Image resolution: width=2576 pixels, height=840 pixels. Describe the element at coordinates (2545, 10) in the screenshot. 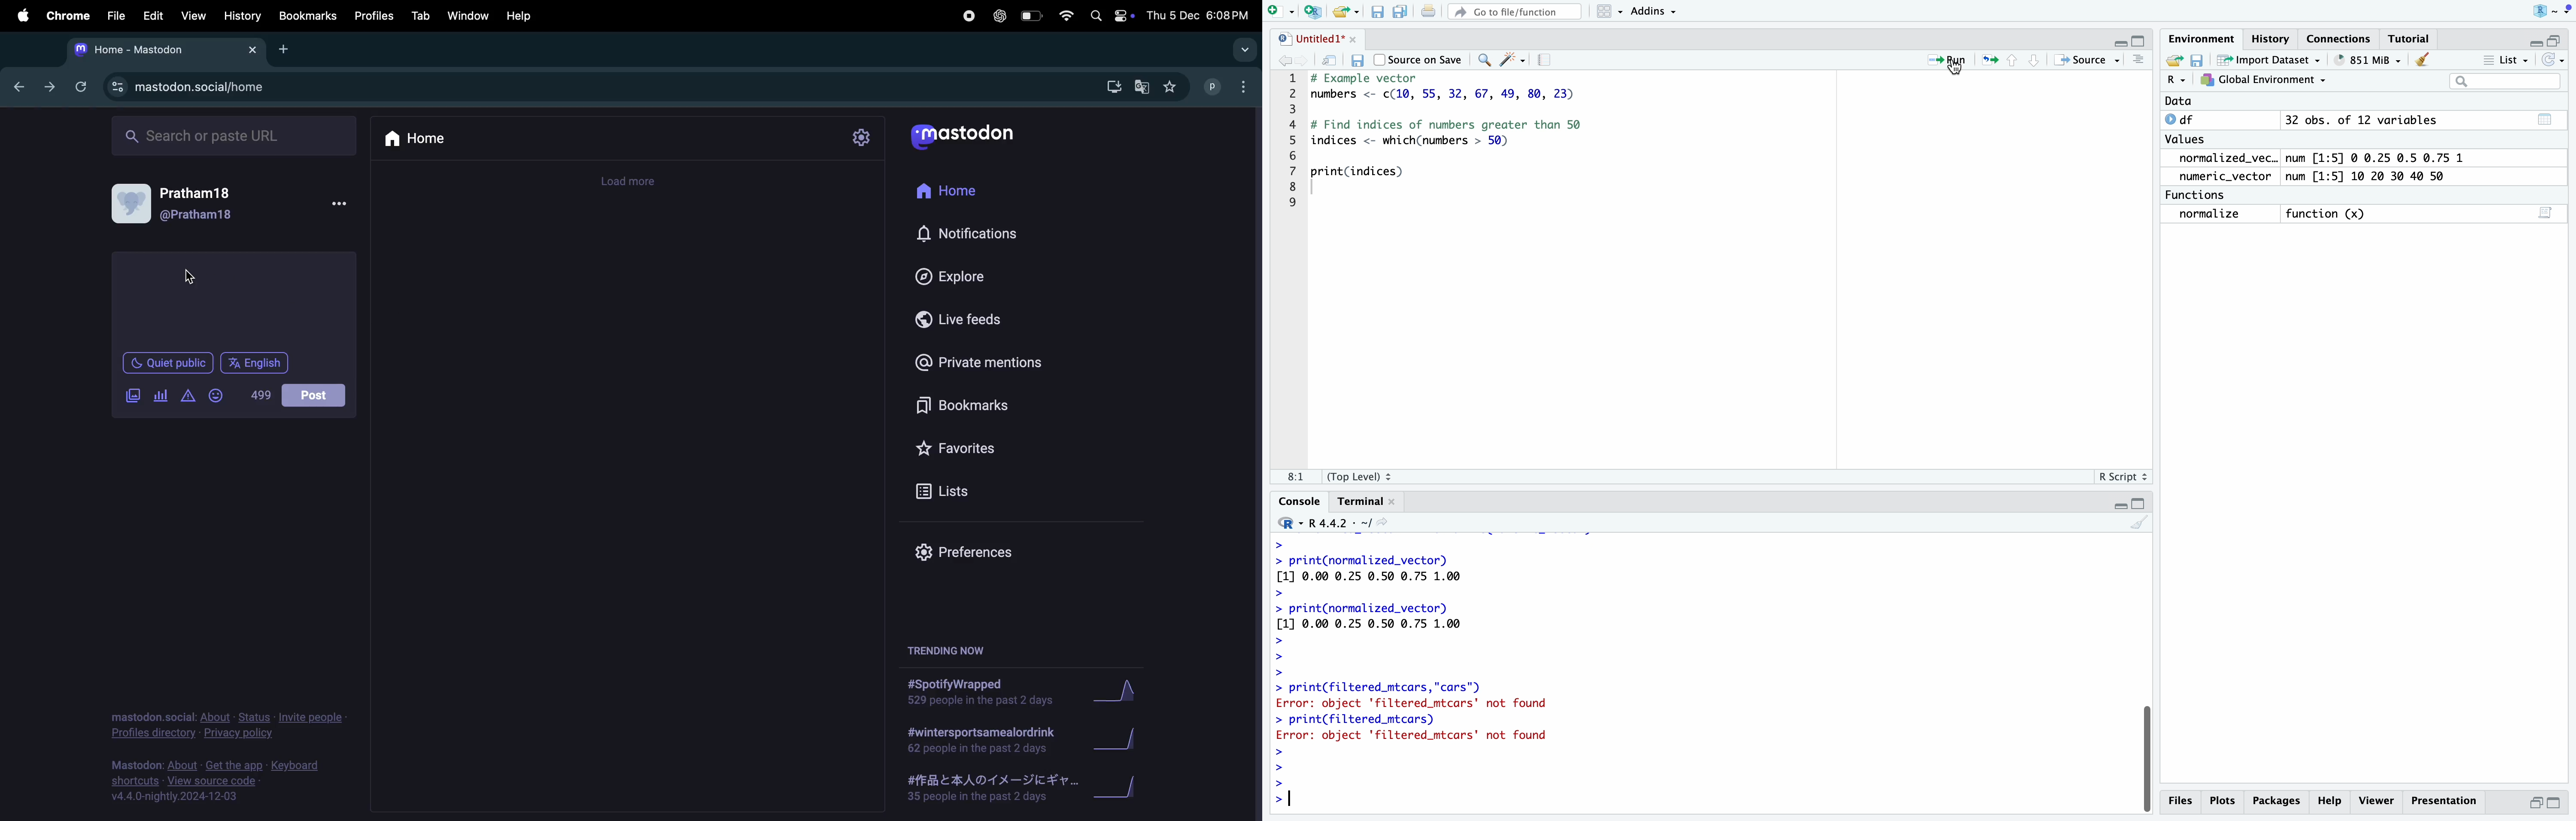

I see `R` at that location.